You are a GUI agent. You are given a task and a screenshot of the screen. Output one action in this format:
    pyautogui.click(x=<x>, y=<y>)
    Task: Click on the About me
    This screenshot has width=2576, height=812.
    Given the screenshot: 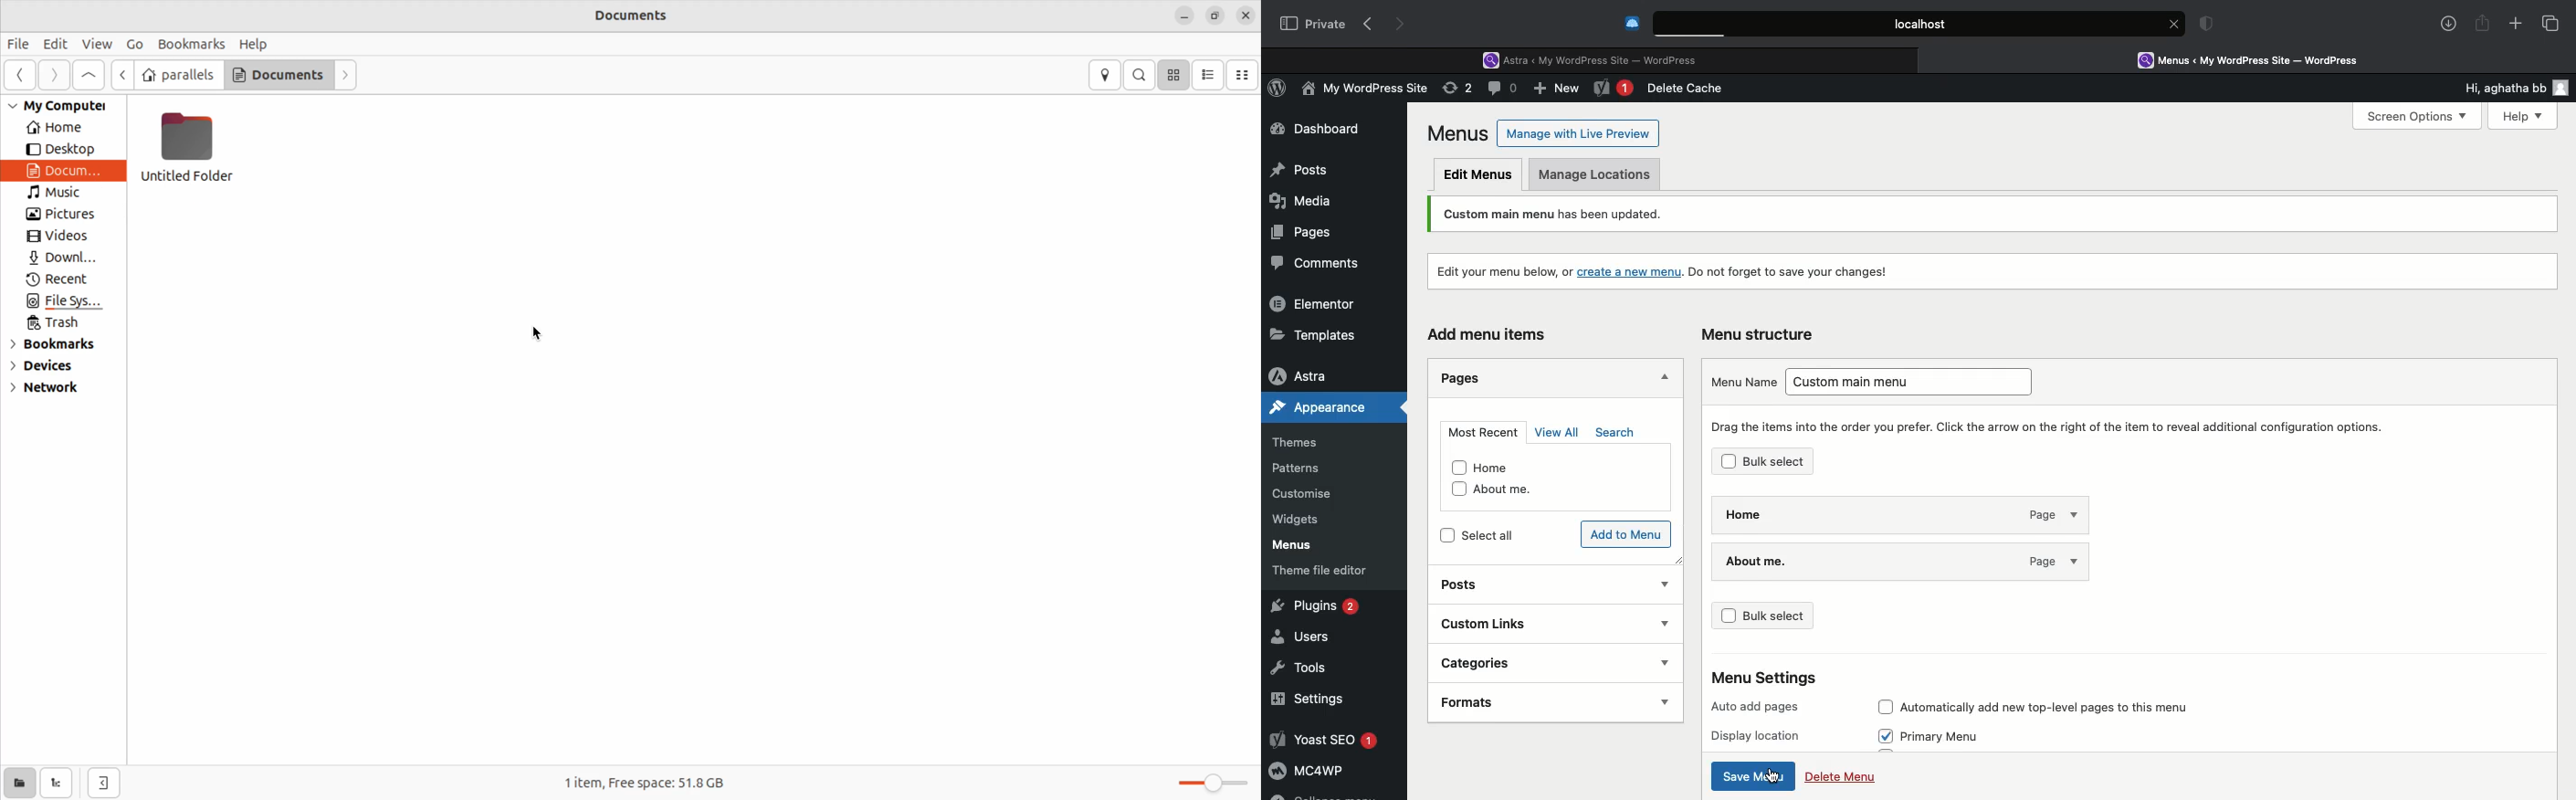 What is the action you would take?
    pyautogui.click(x=1518, y=491)
    